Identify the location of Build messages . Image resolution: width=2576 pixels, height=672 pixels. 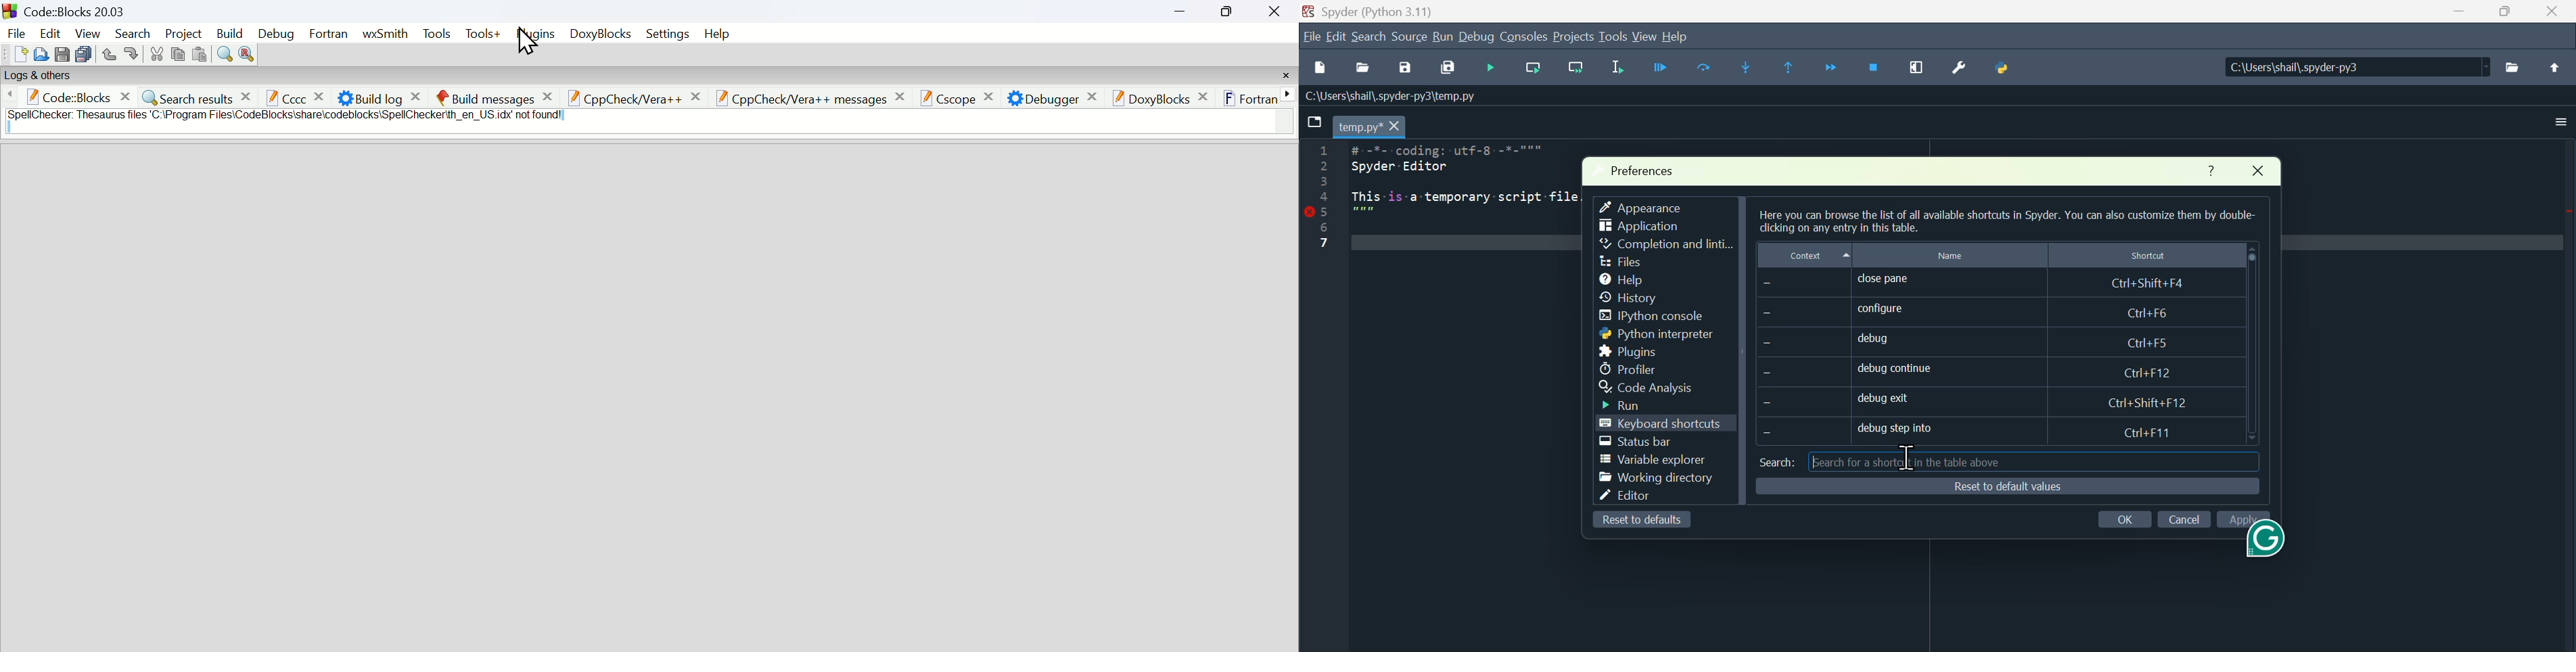
(498, 96).